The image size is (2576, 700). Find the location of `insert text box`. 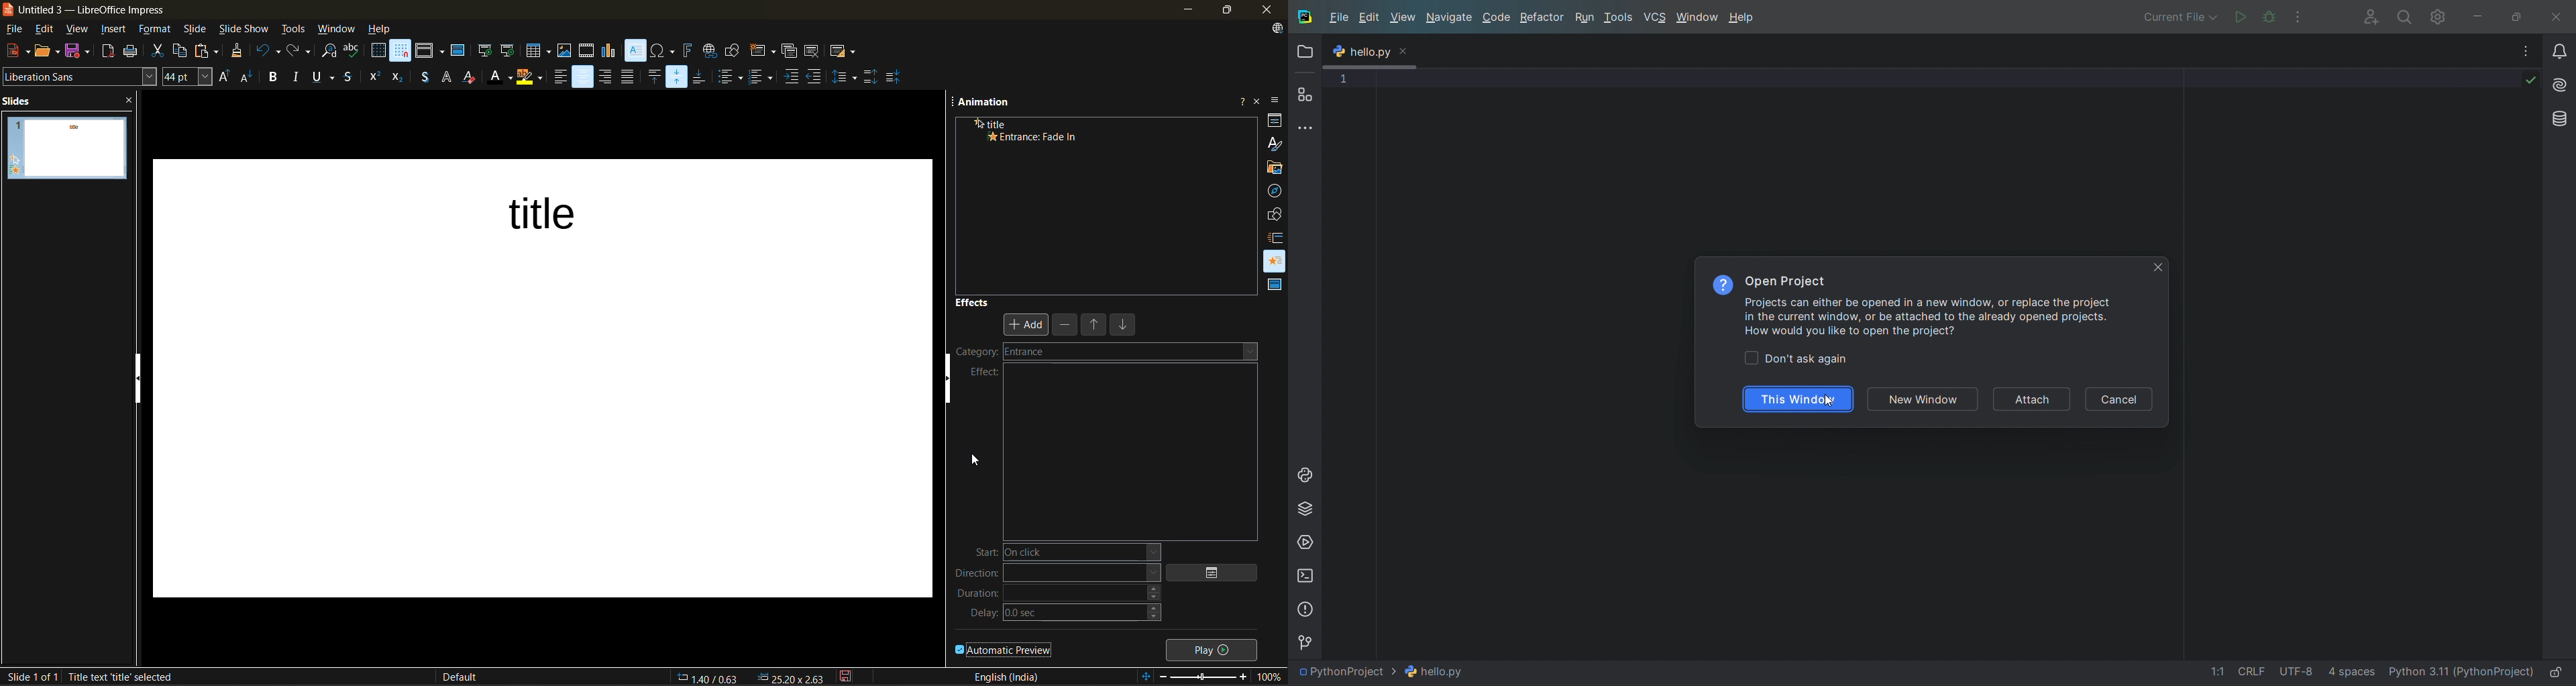

insert text box is located at coordinates (634, 51).